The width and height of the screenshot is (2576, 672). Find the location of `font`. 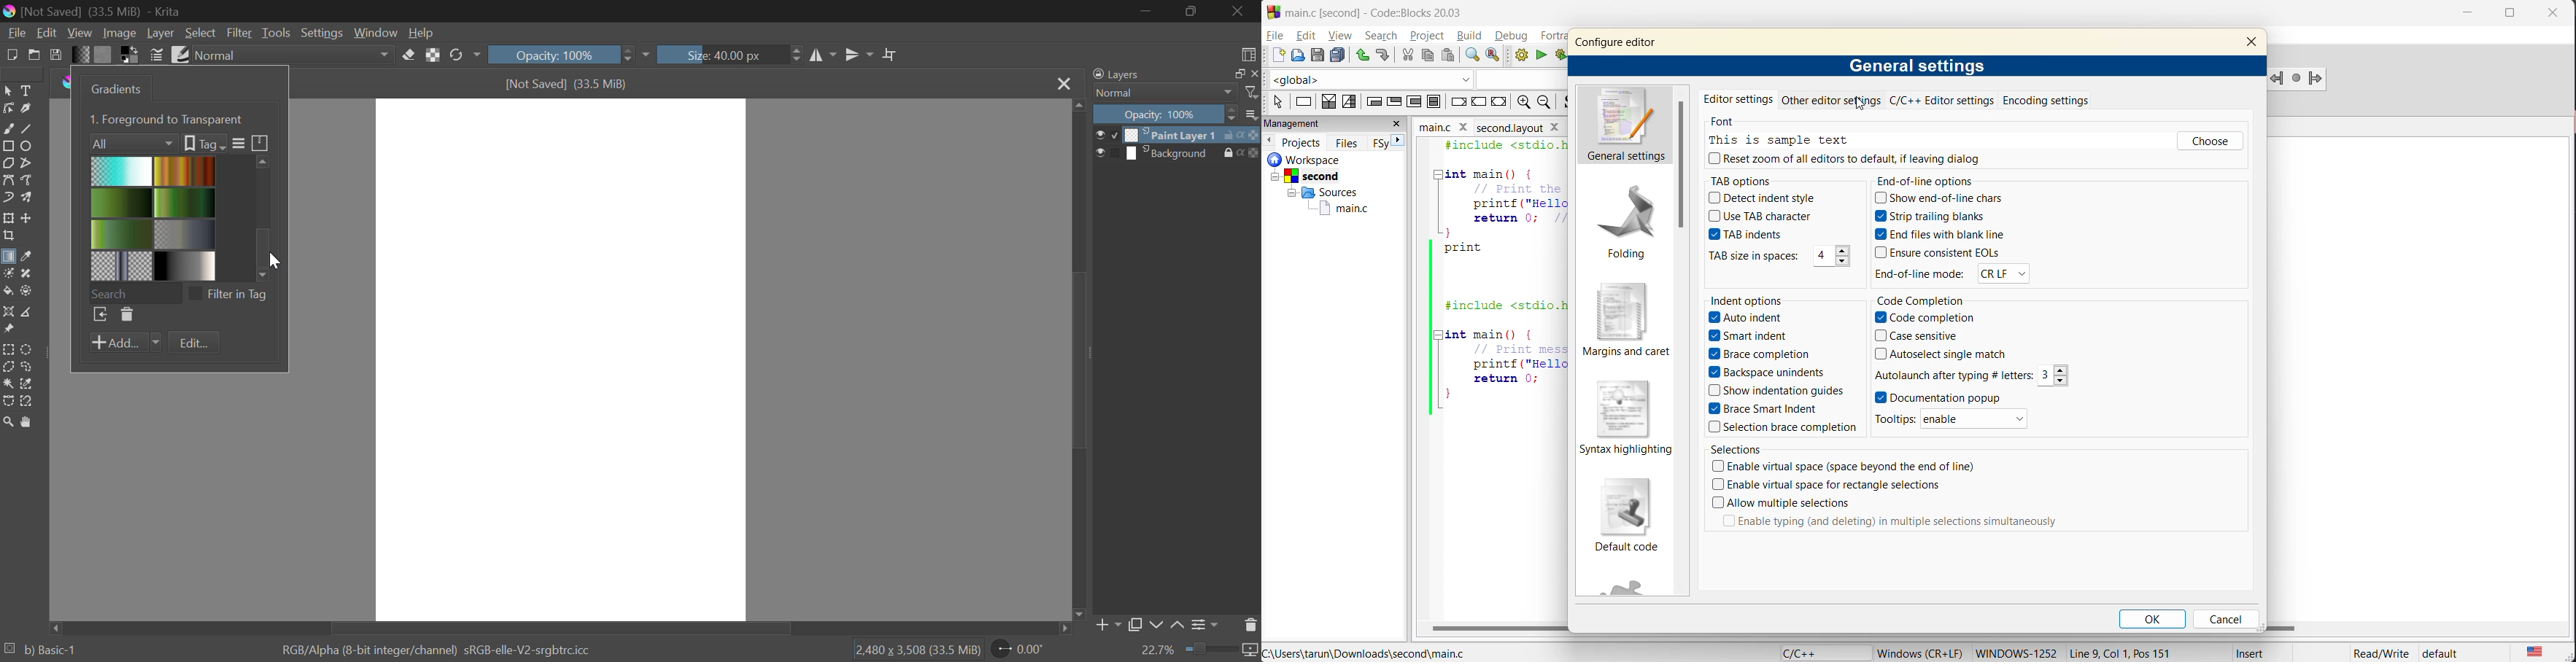

font is located at coordinates (1730, 120).